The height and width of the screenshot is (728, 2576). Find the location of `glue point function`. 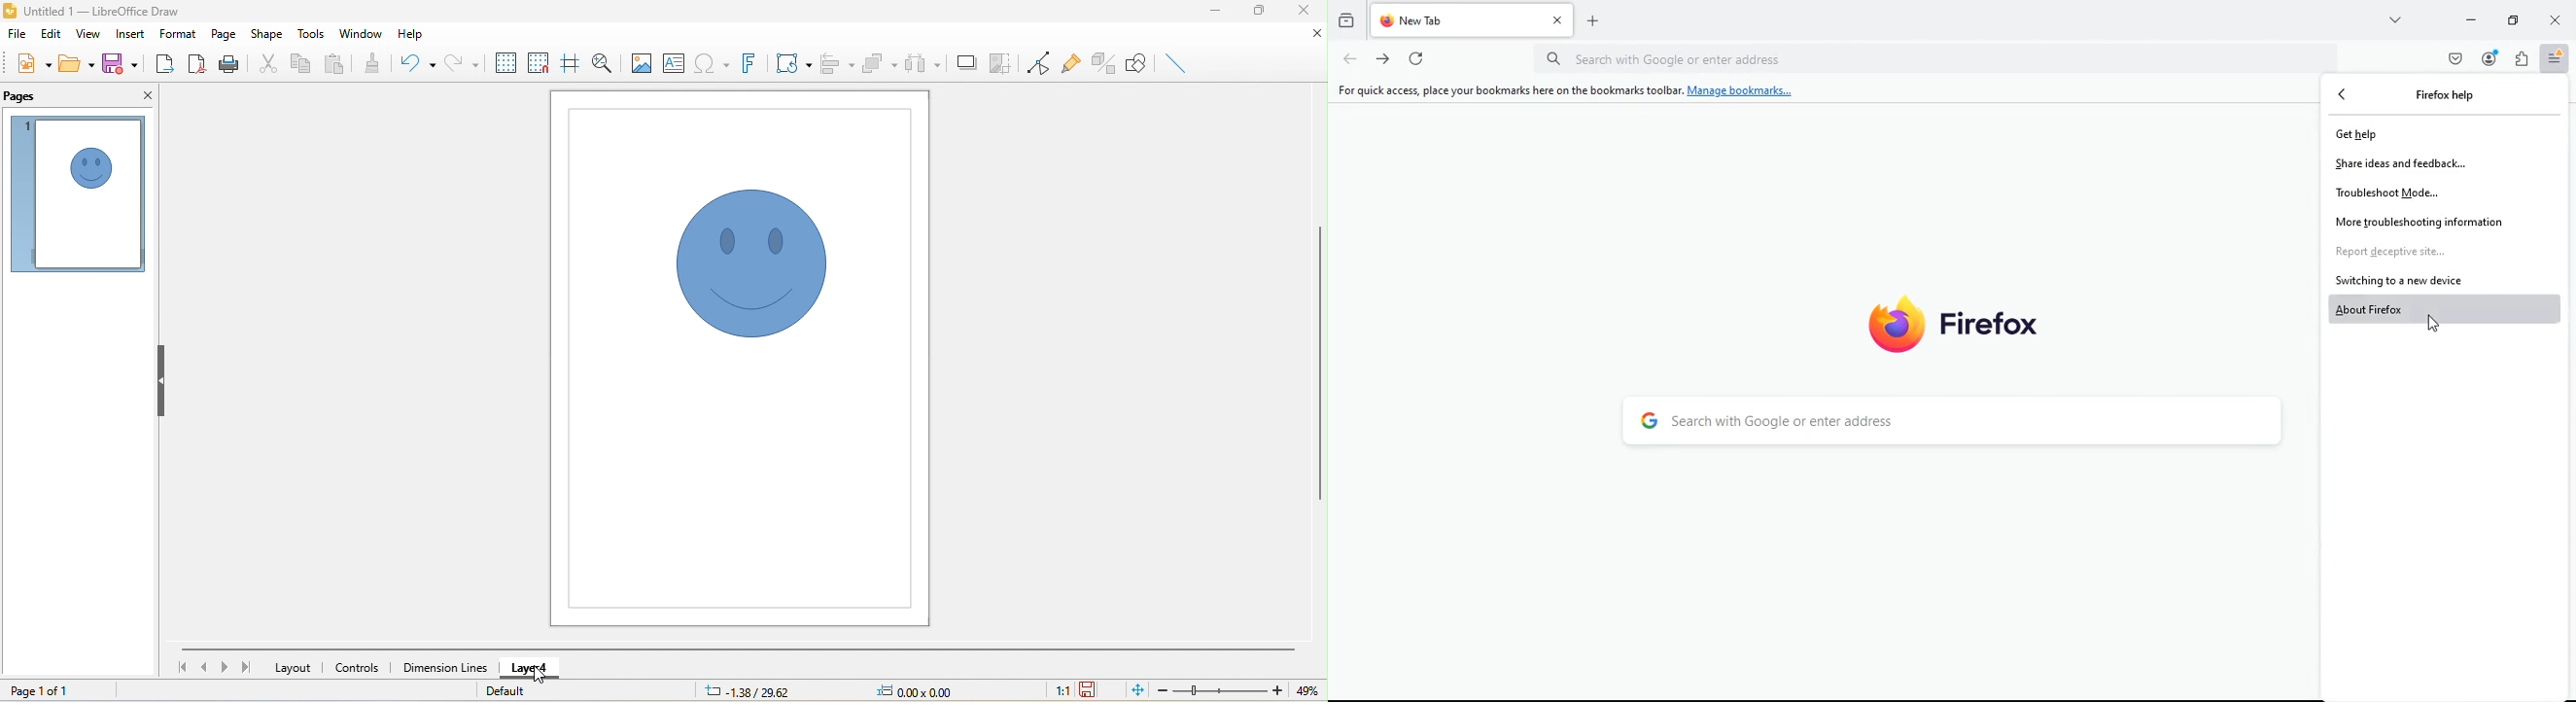

glue point function is located at coordinates (1073, 63).